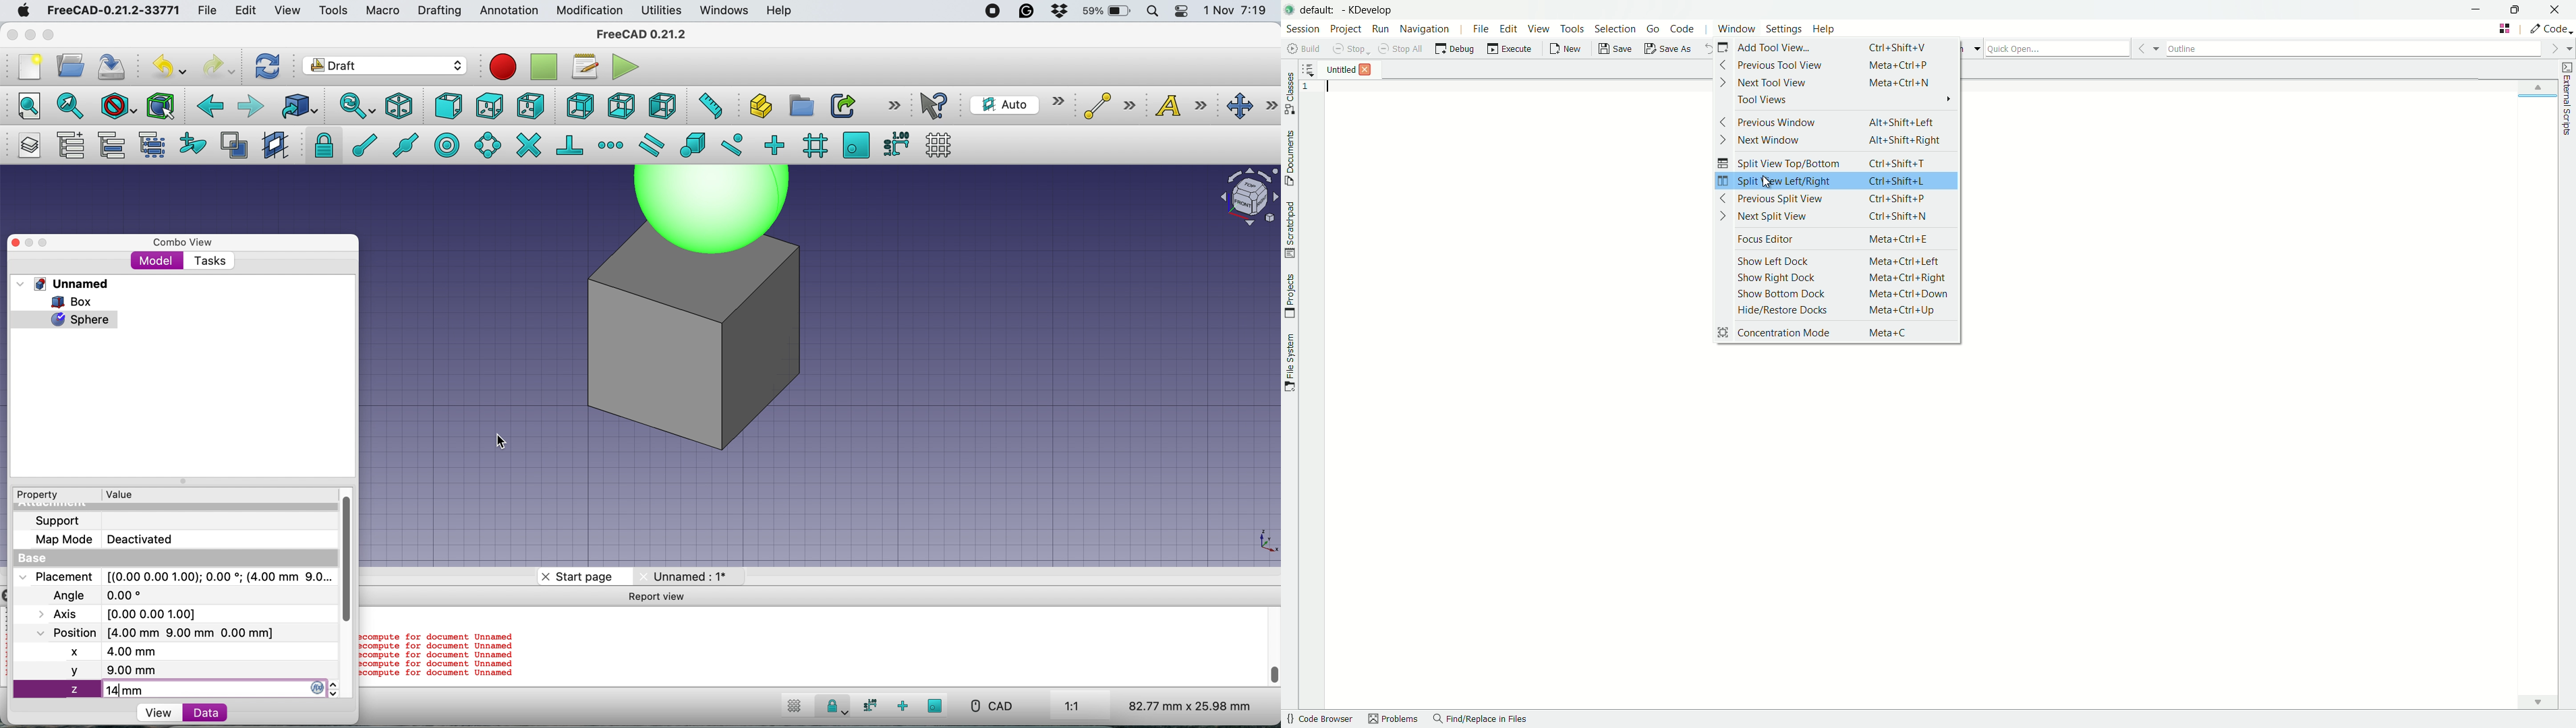 This screenshot has height=728, width=2576. What do you see at coordinates (627, 67) in the screenshot?
I see `execute macros` at bounding box center [627, 67].